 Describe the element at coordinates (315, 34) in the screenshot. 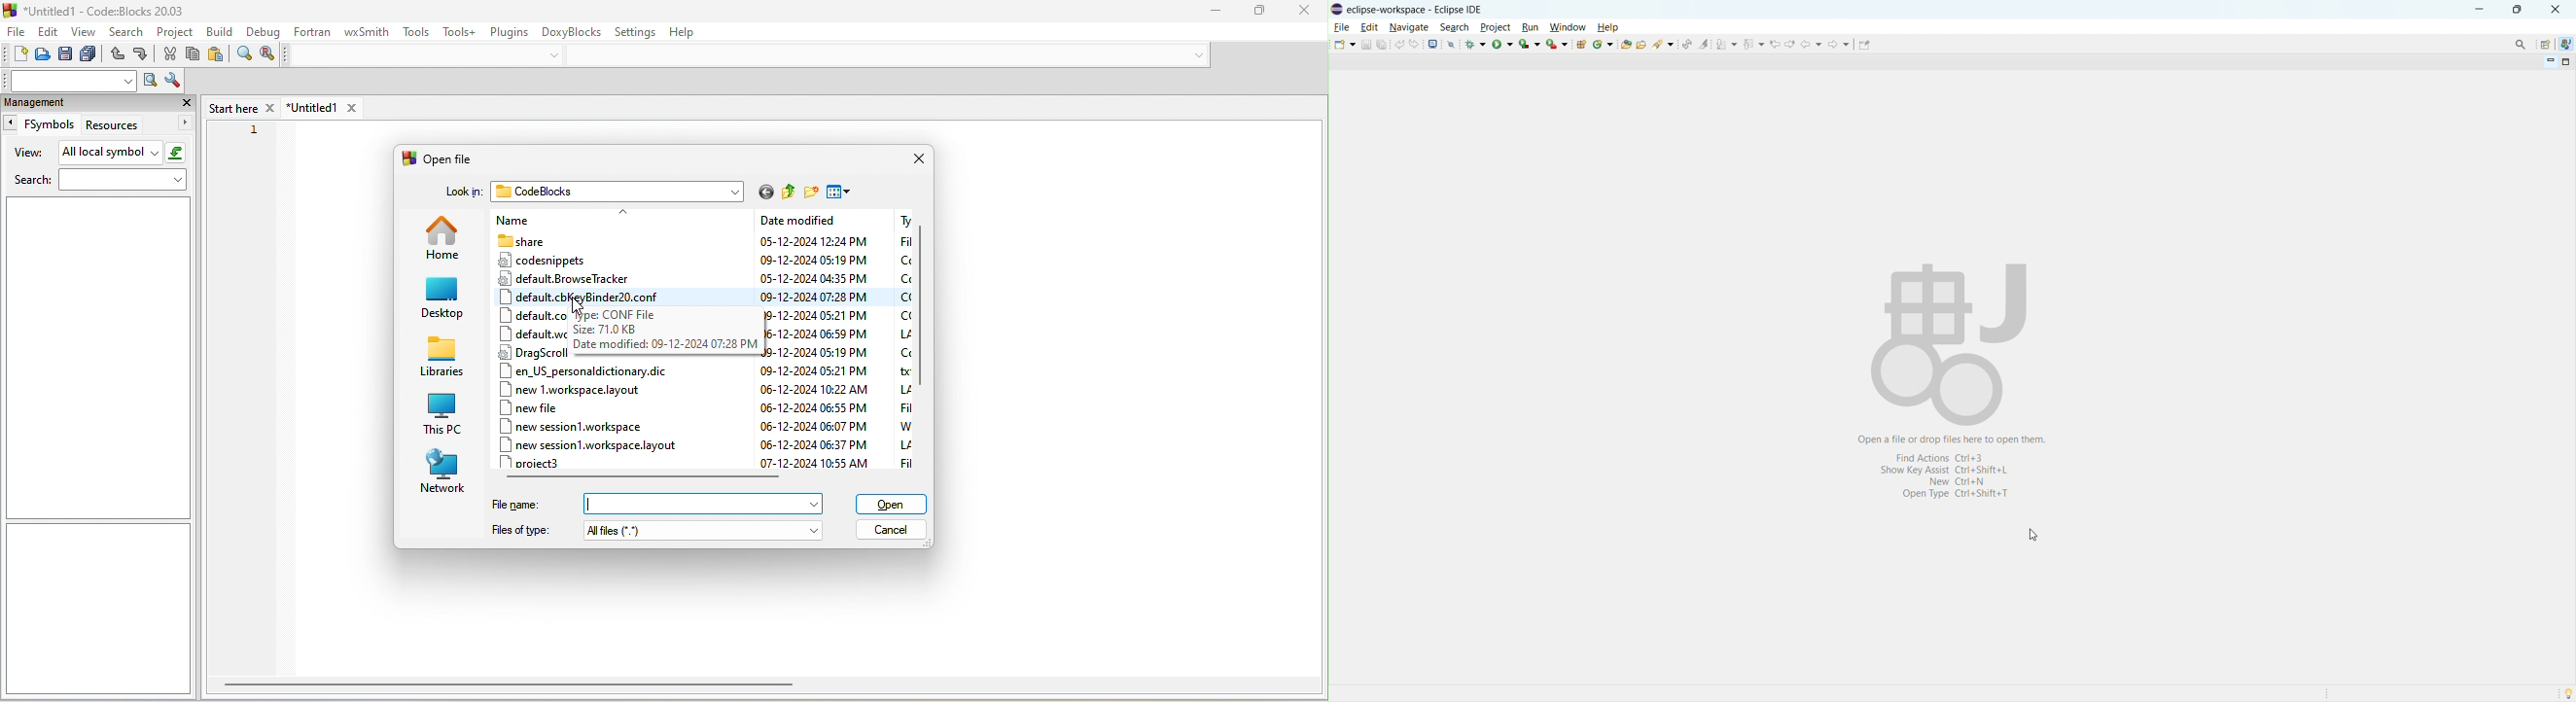

I see `fortran` at that location.